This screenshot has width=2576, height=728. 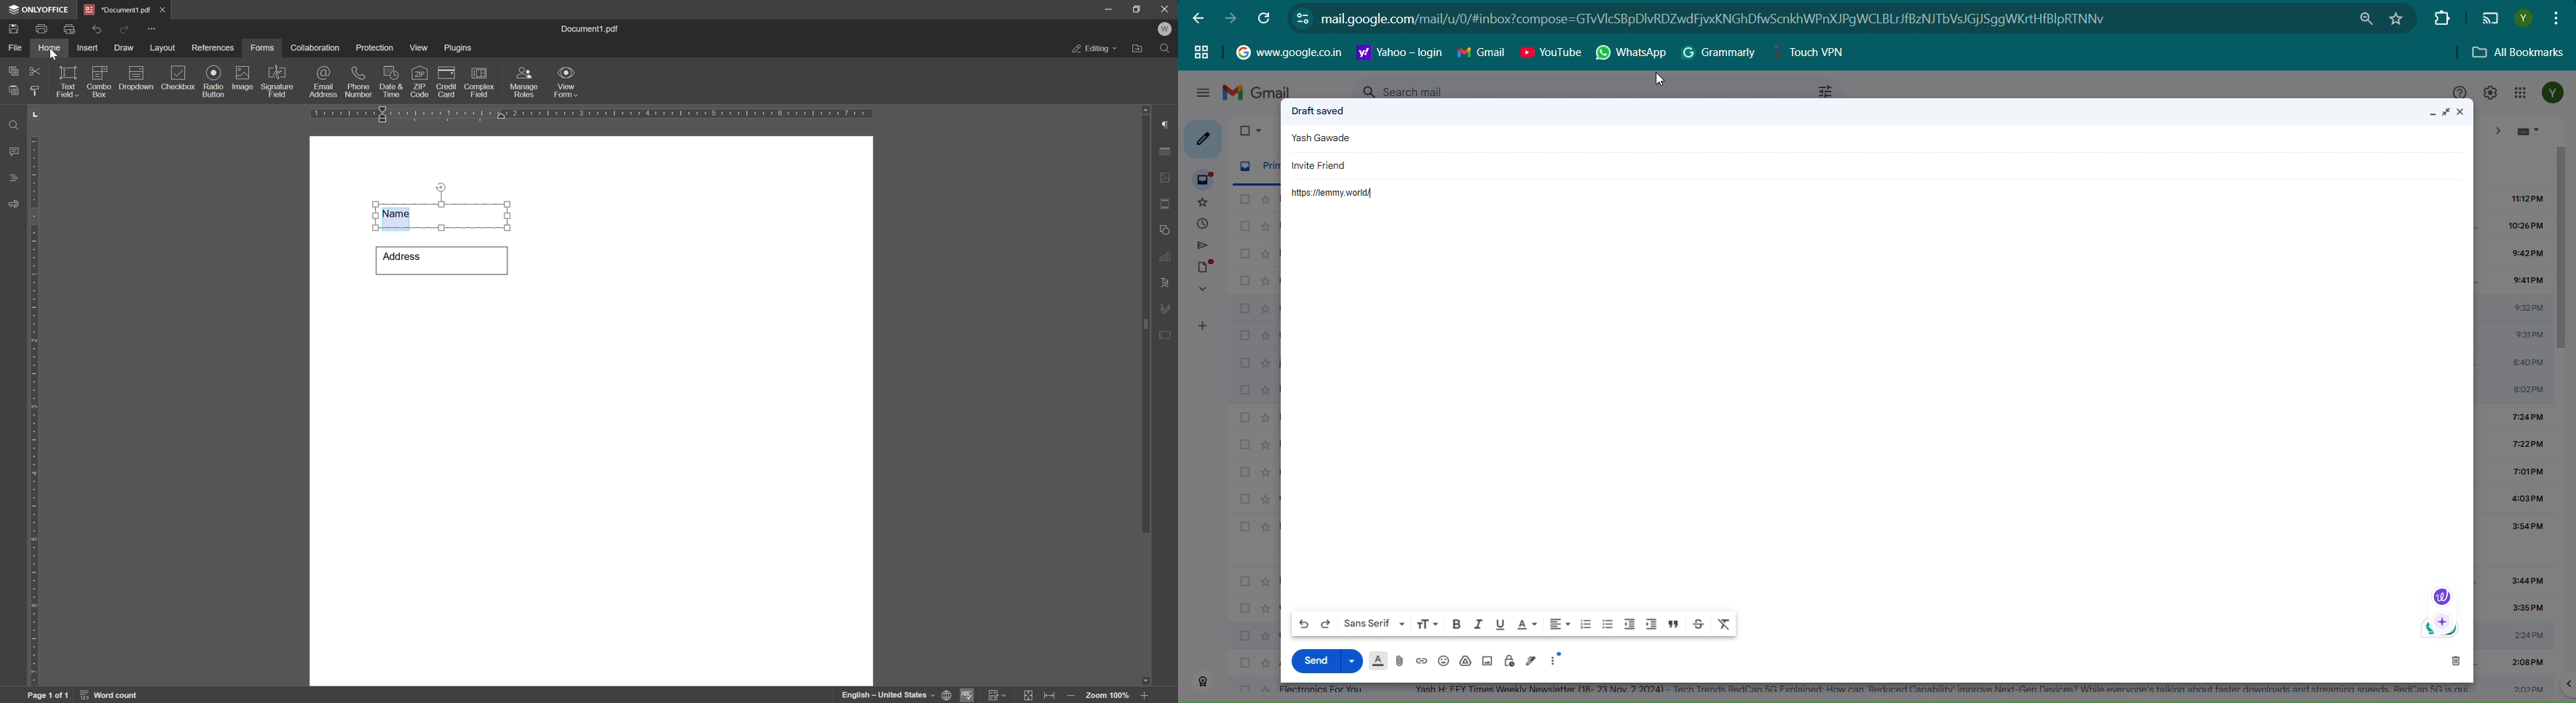 I want to click on Number List, so click(x=1586, y=624).